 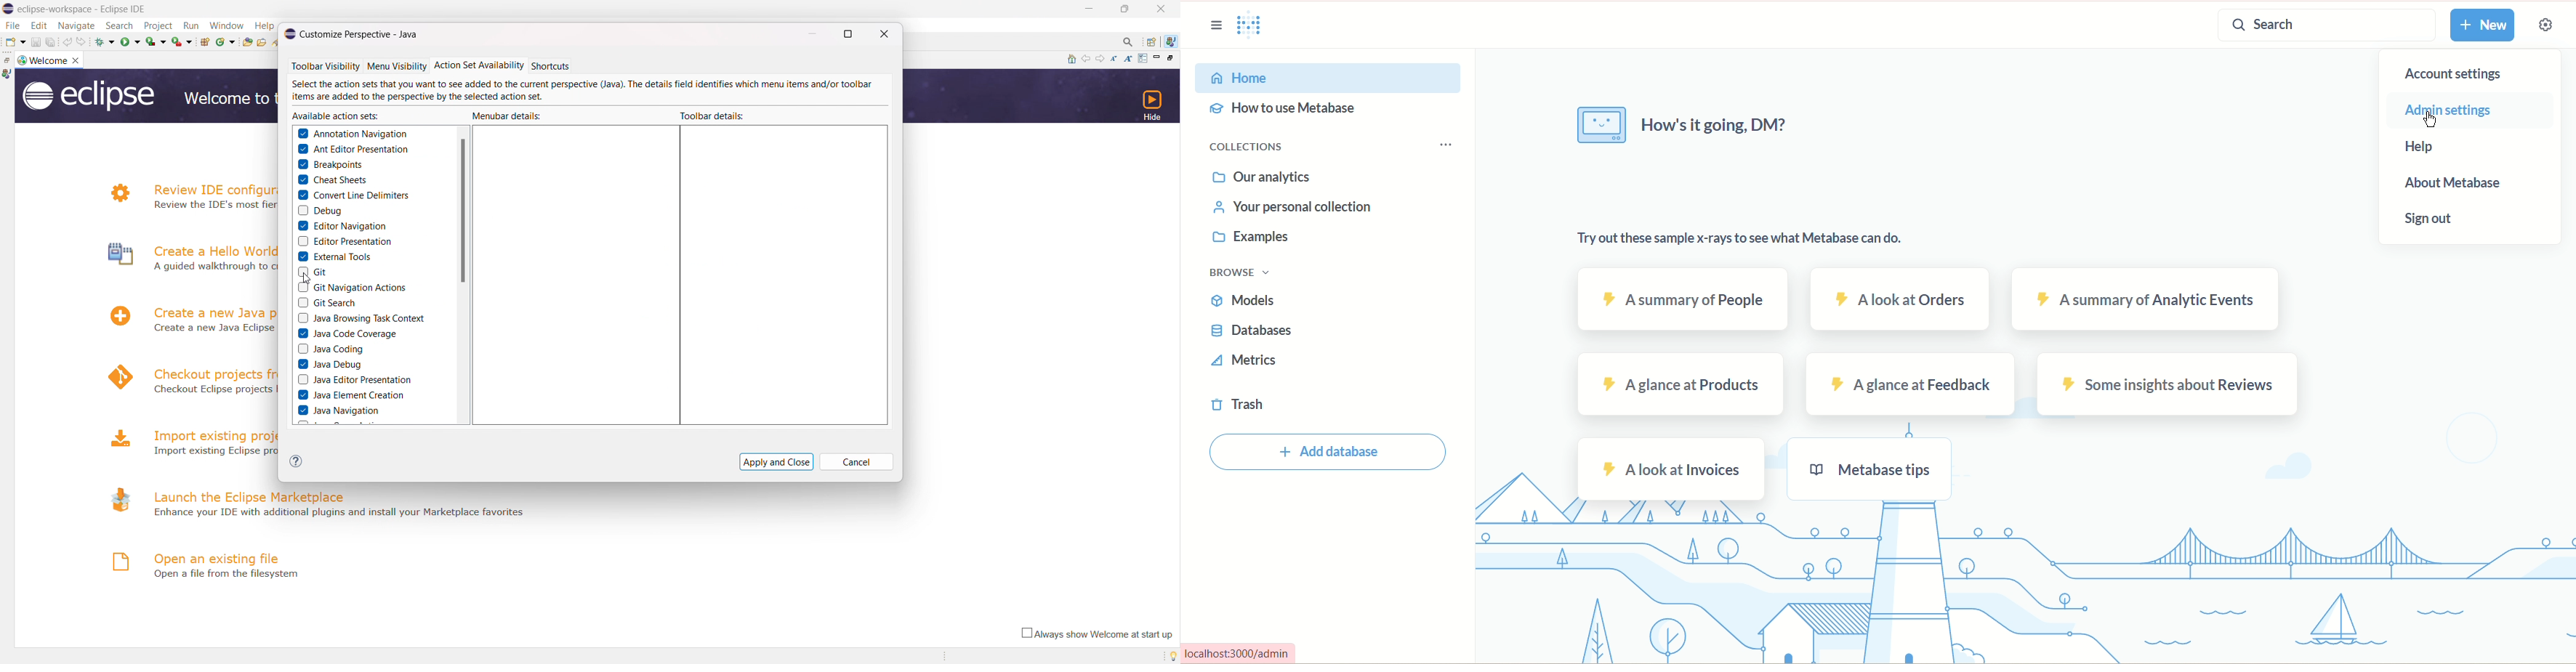 I want to click on editor navigation, so click(x=341, y=226).